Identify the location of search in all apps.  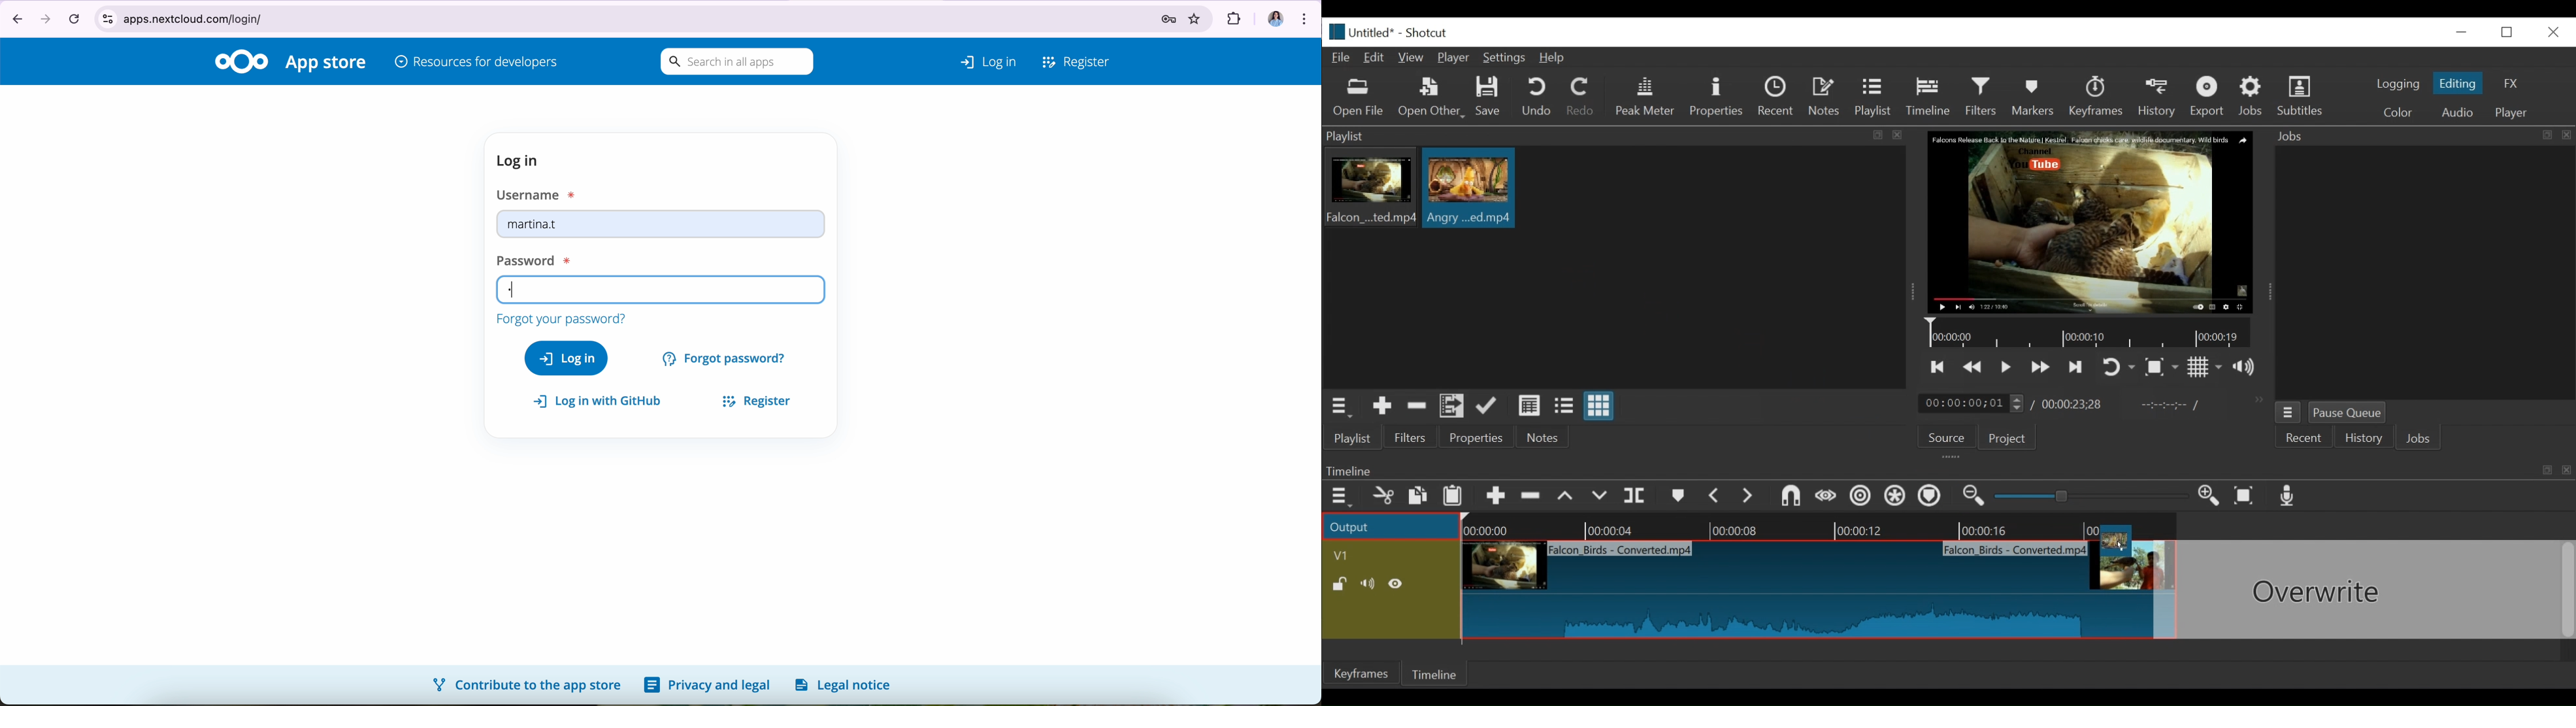
(734, 62).